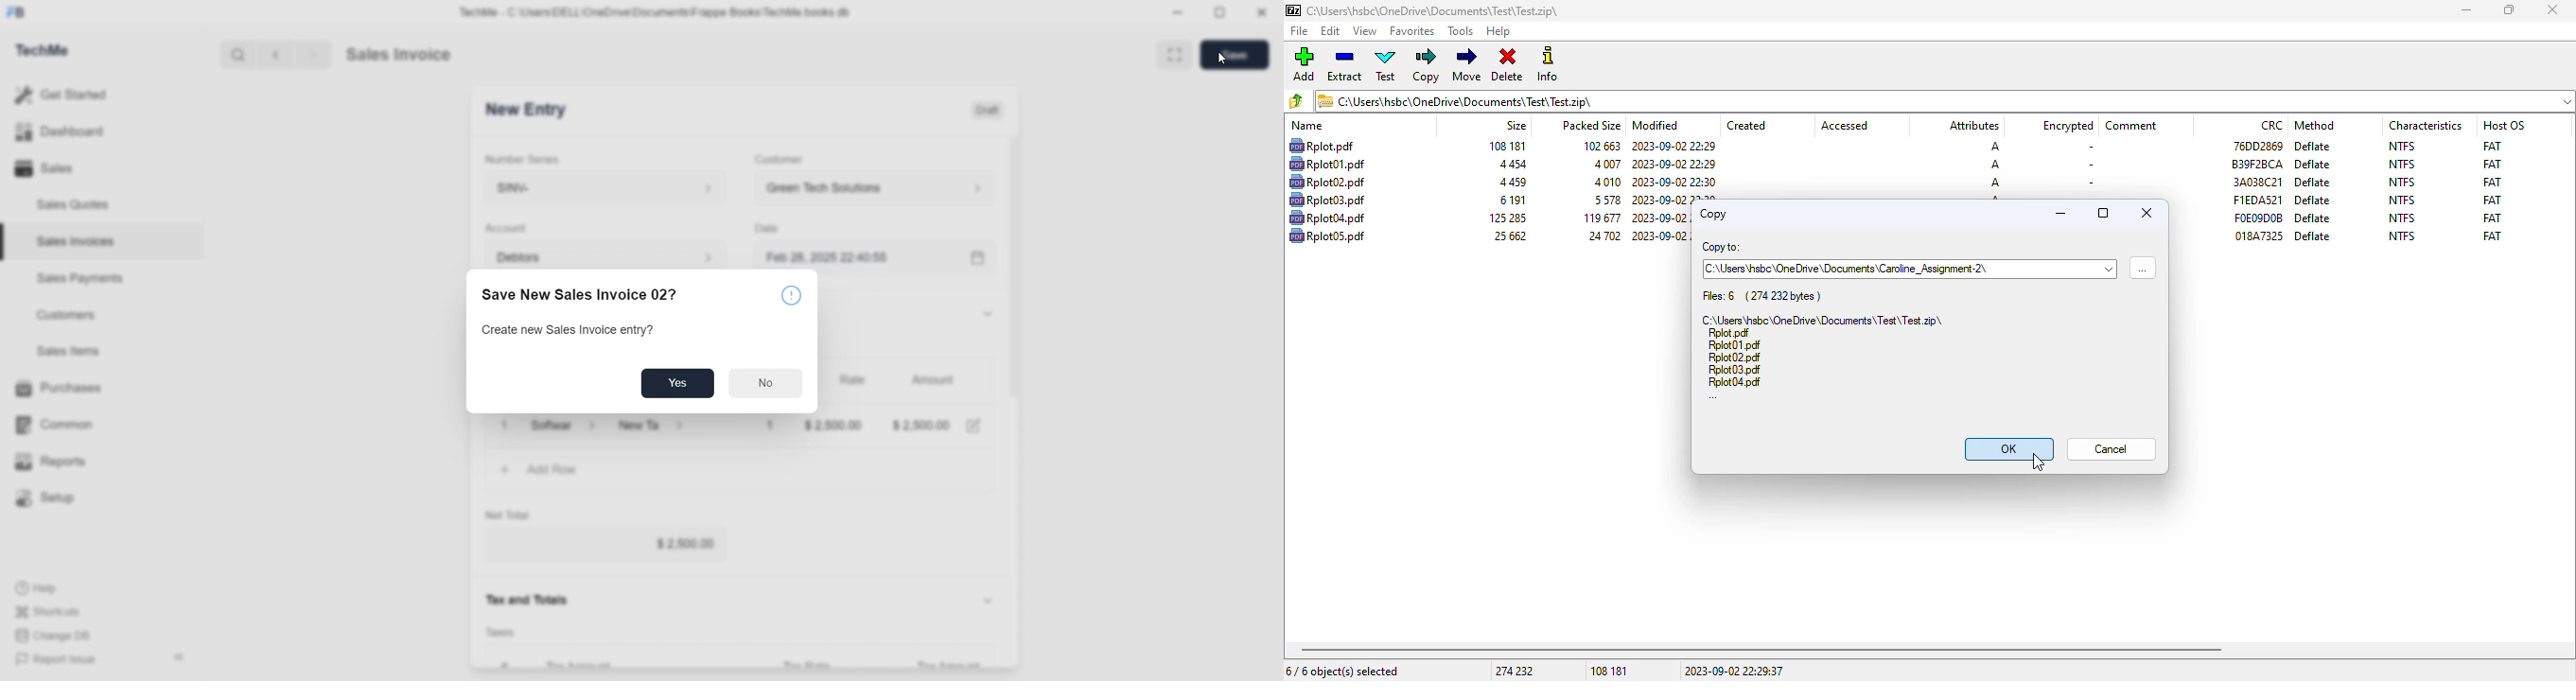 Image resolution: width=2576 pixels, height=700 pixels. I want to click on CRC, so click(2257, 164).